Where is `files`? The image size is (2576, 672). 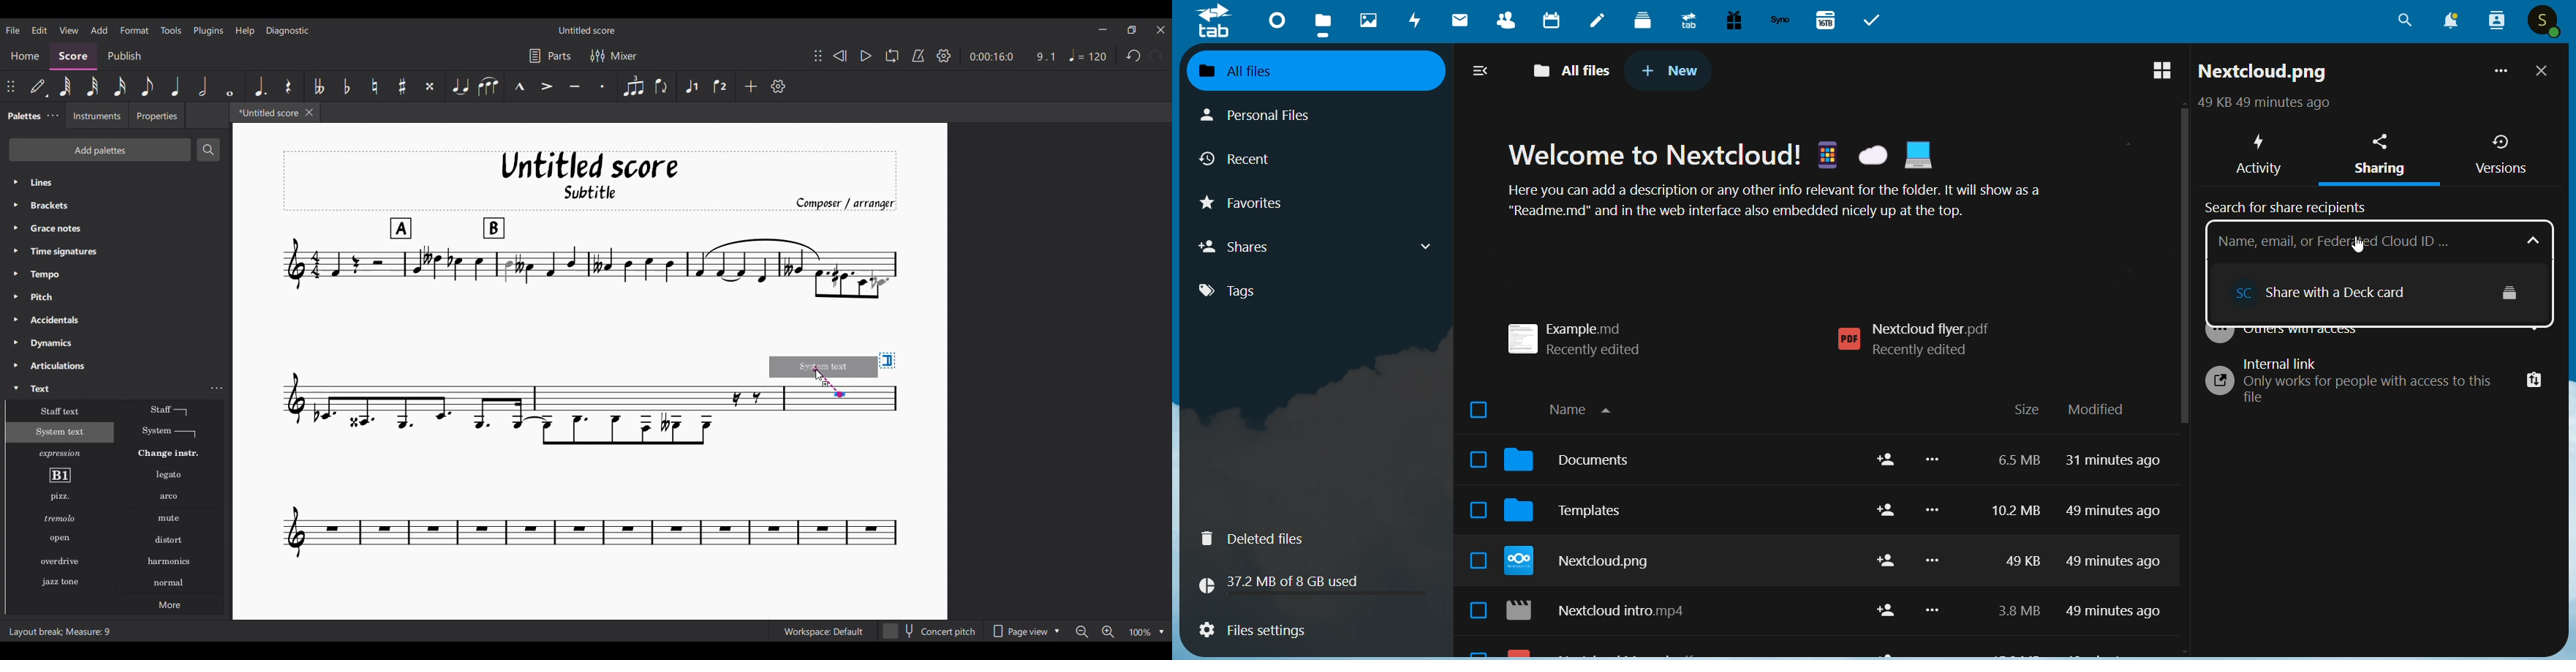
files is located at coordinates (1325, 23).